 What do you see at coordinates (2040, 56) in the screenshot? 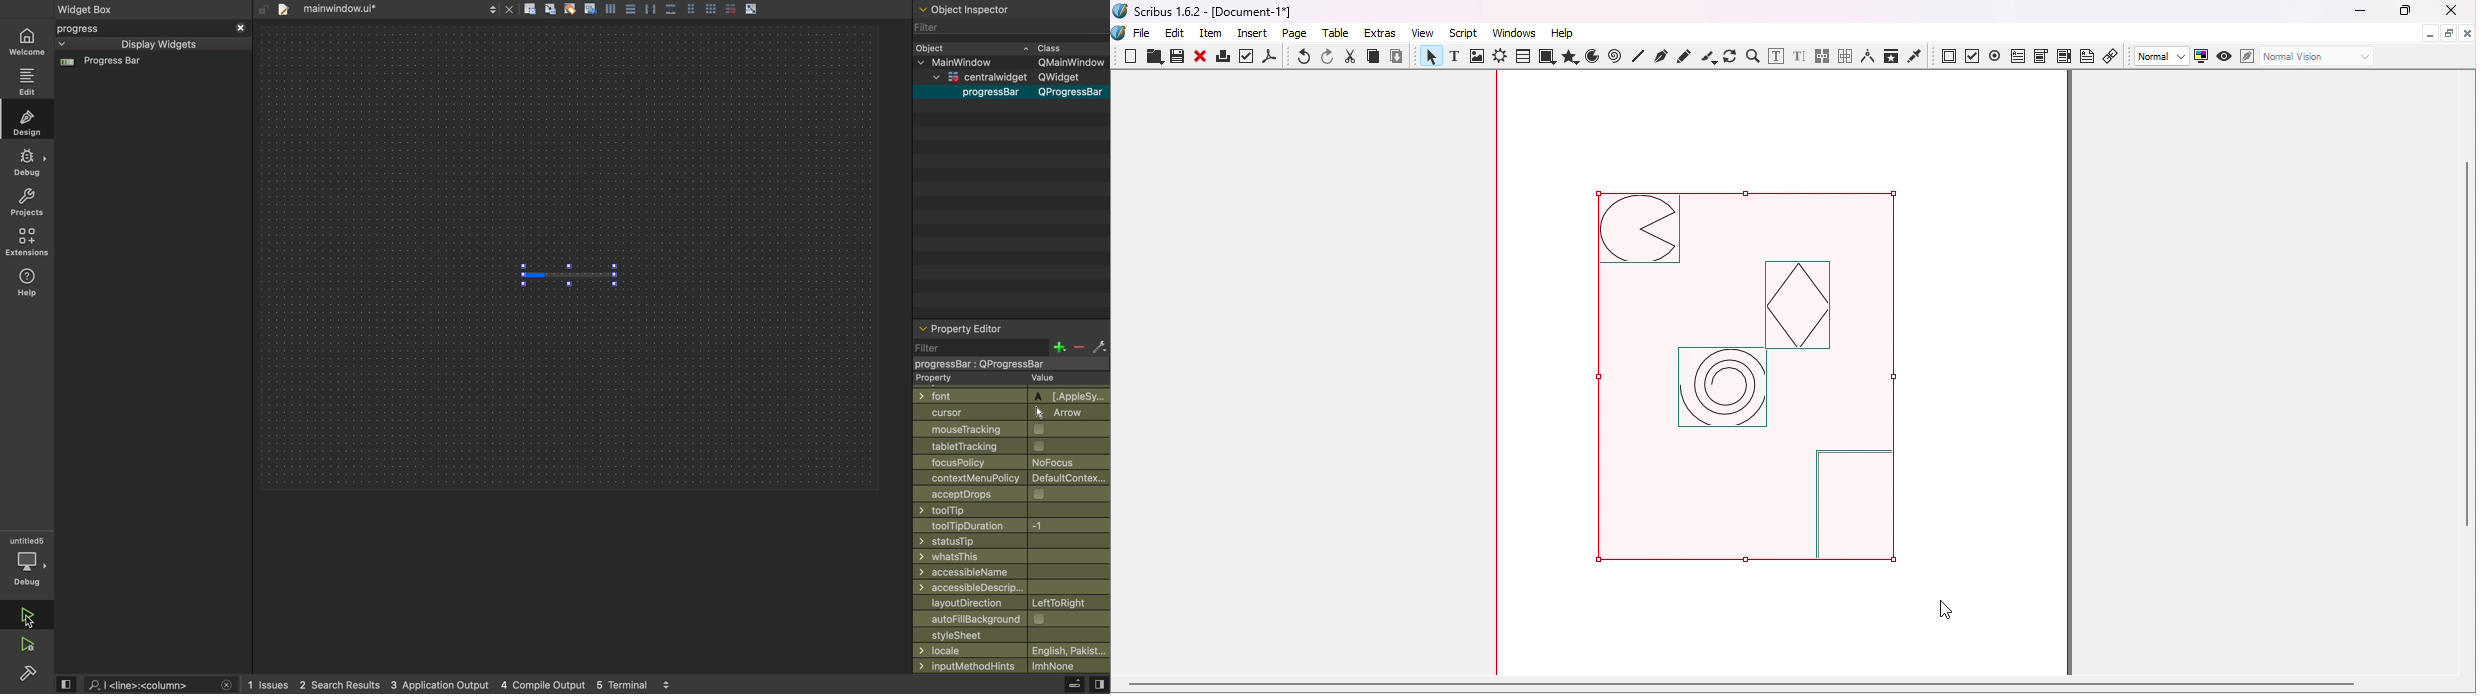
I see `PDF combo box` at bounding box center [2040, 56].